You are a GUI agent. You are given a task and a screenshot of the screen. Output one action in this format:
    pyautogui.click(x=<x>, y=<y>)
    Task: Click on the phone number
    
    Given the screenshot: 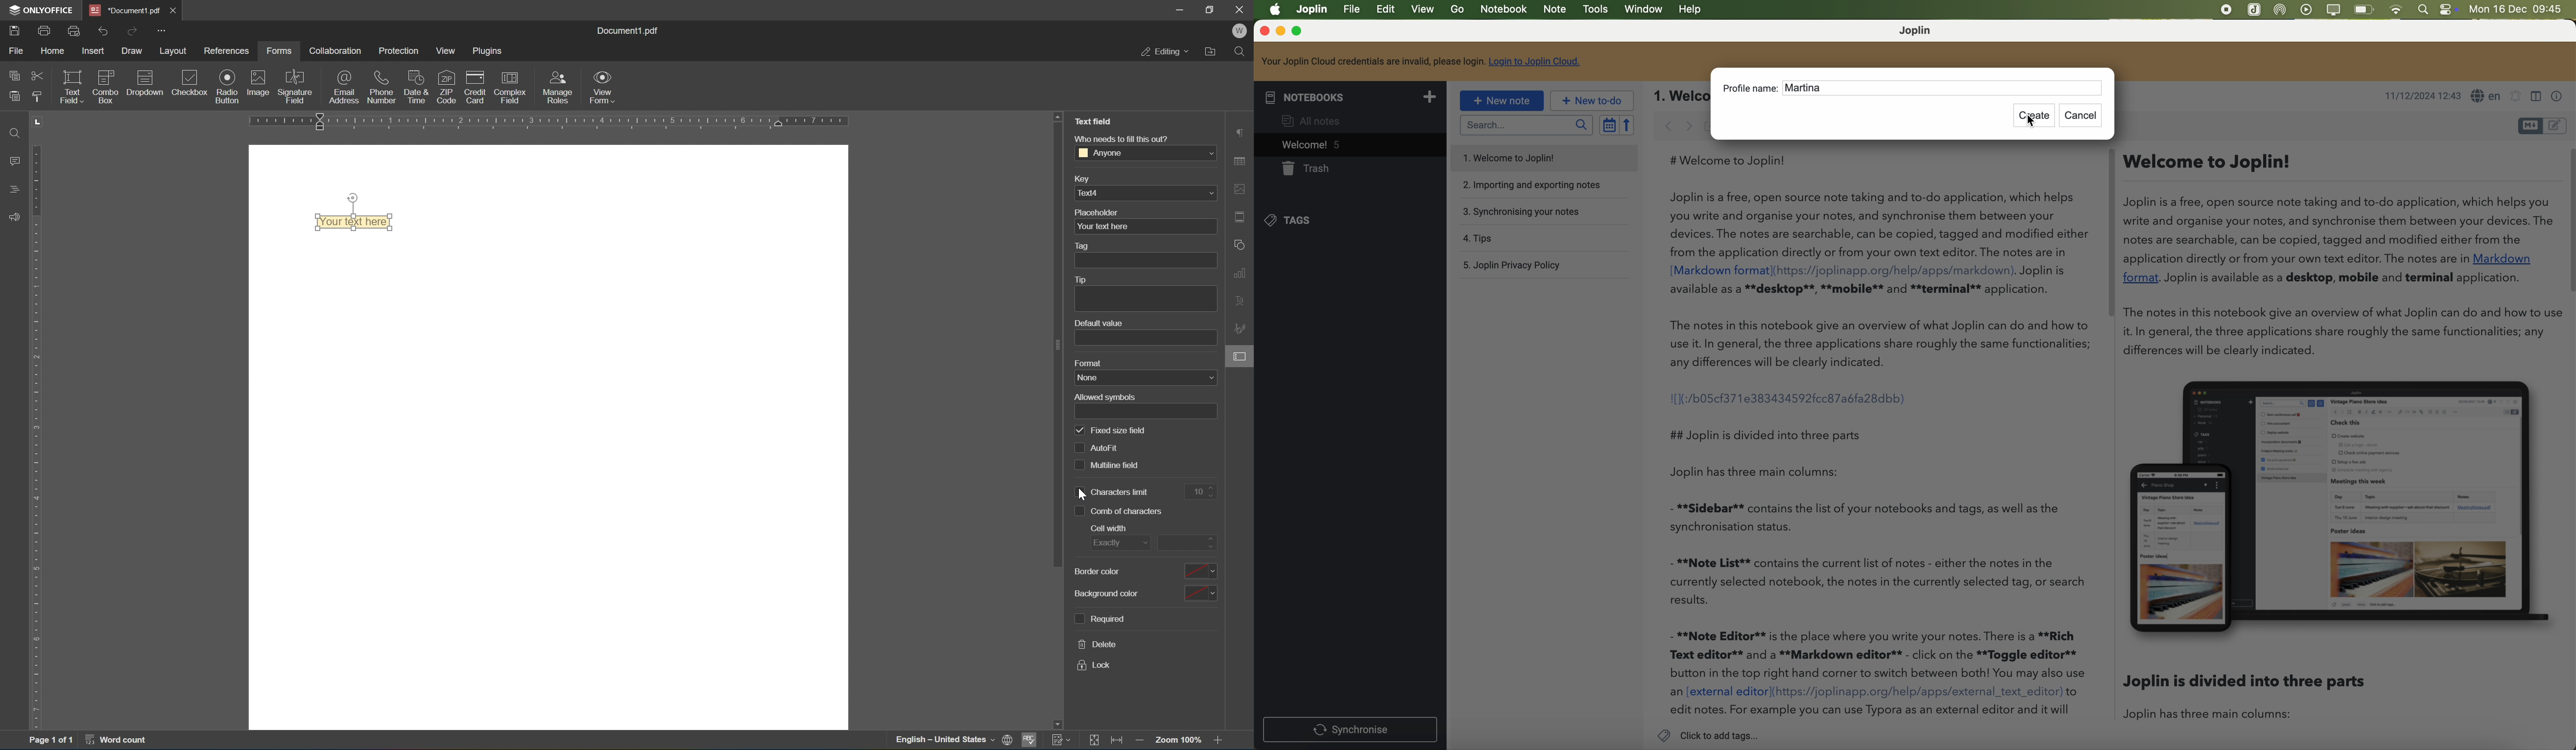 What is the action you would take?
    pyautogui.click(x=382, y=86)
    